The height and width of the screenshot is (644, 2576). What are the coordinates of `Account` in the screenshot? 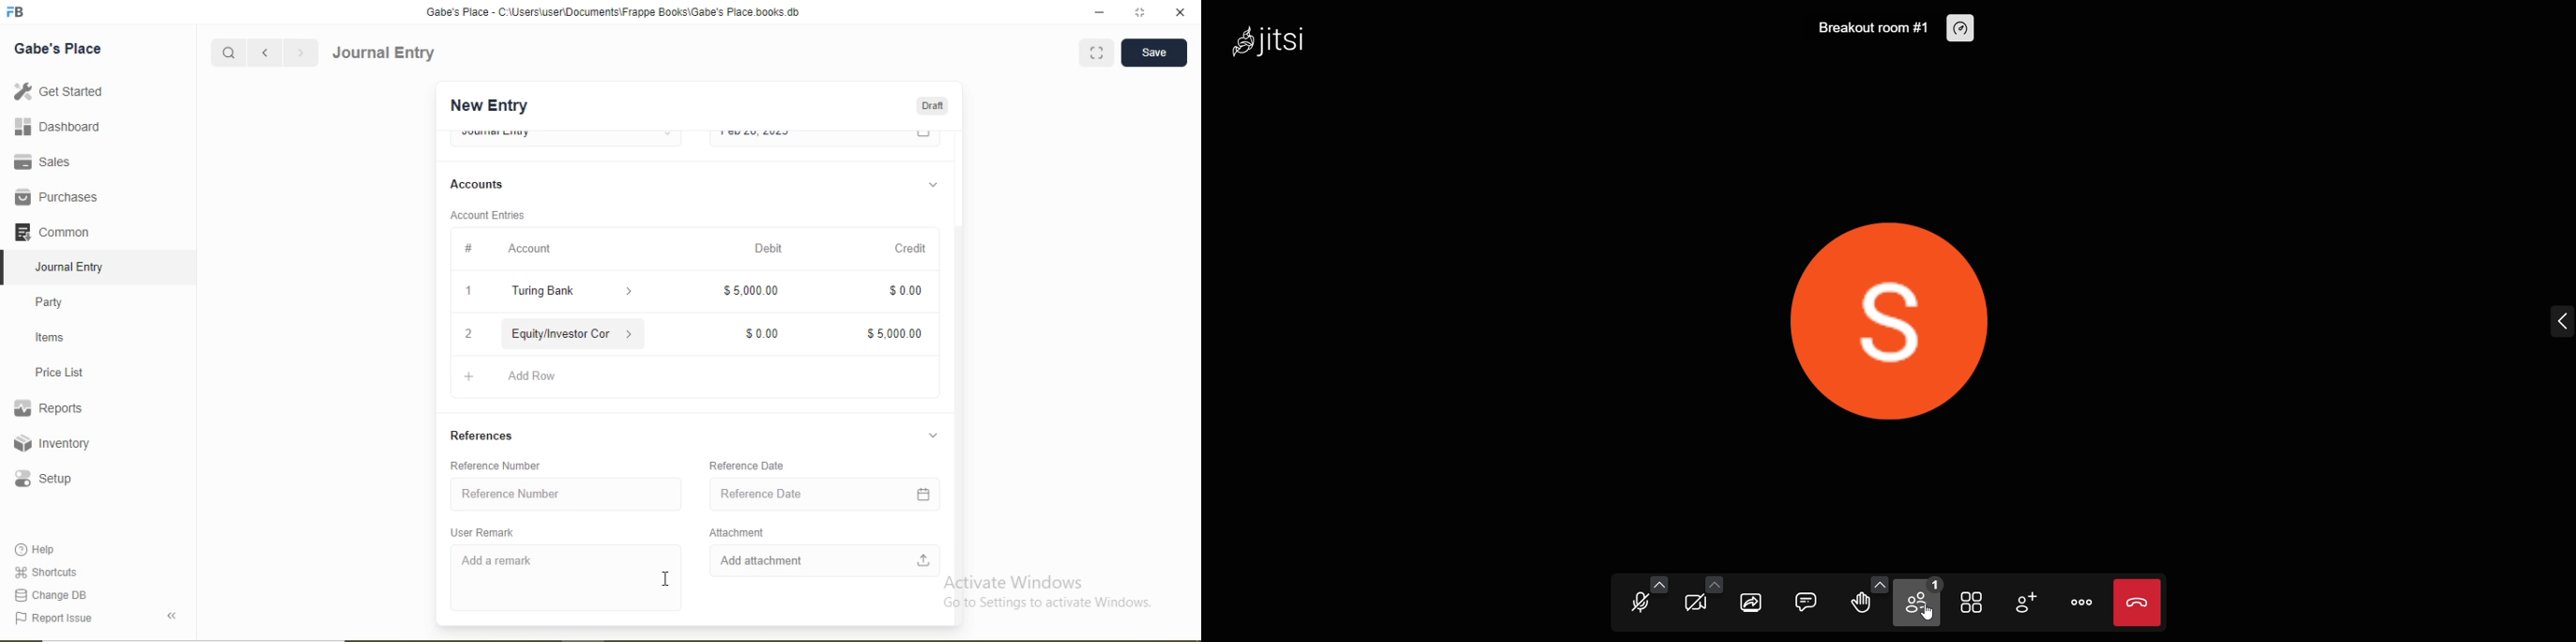 It's located at (531, 248).